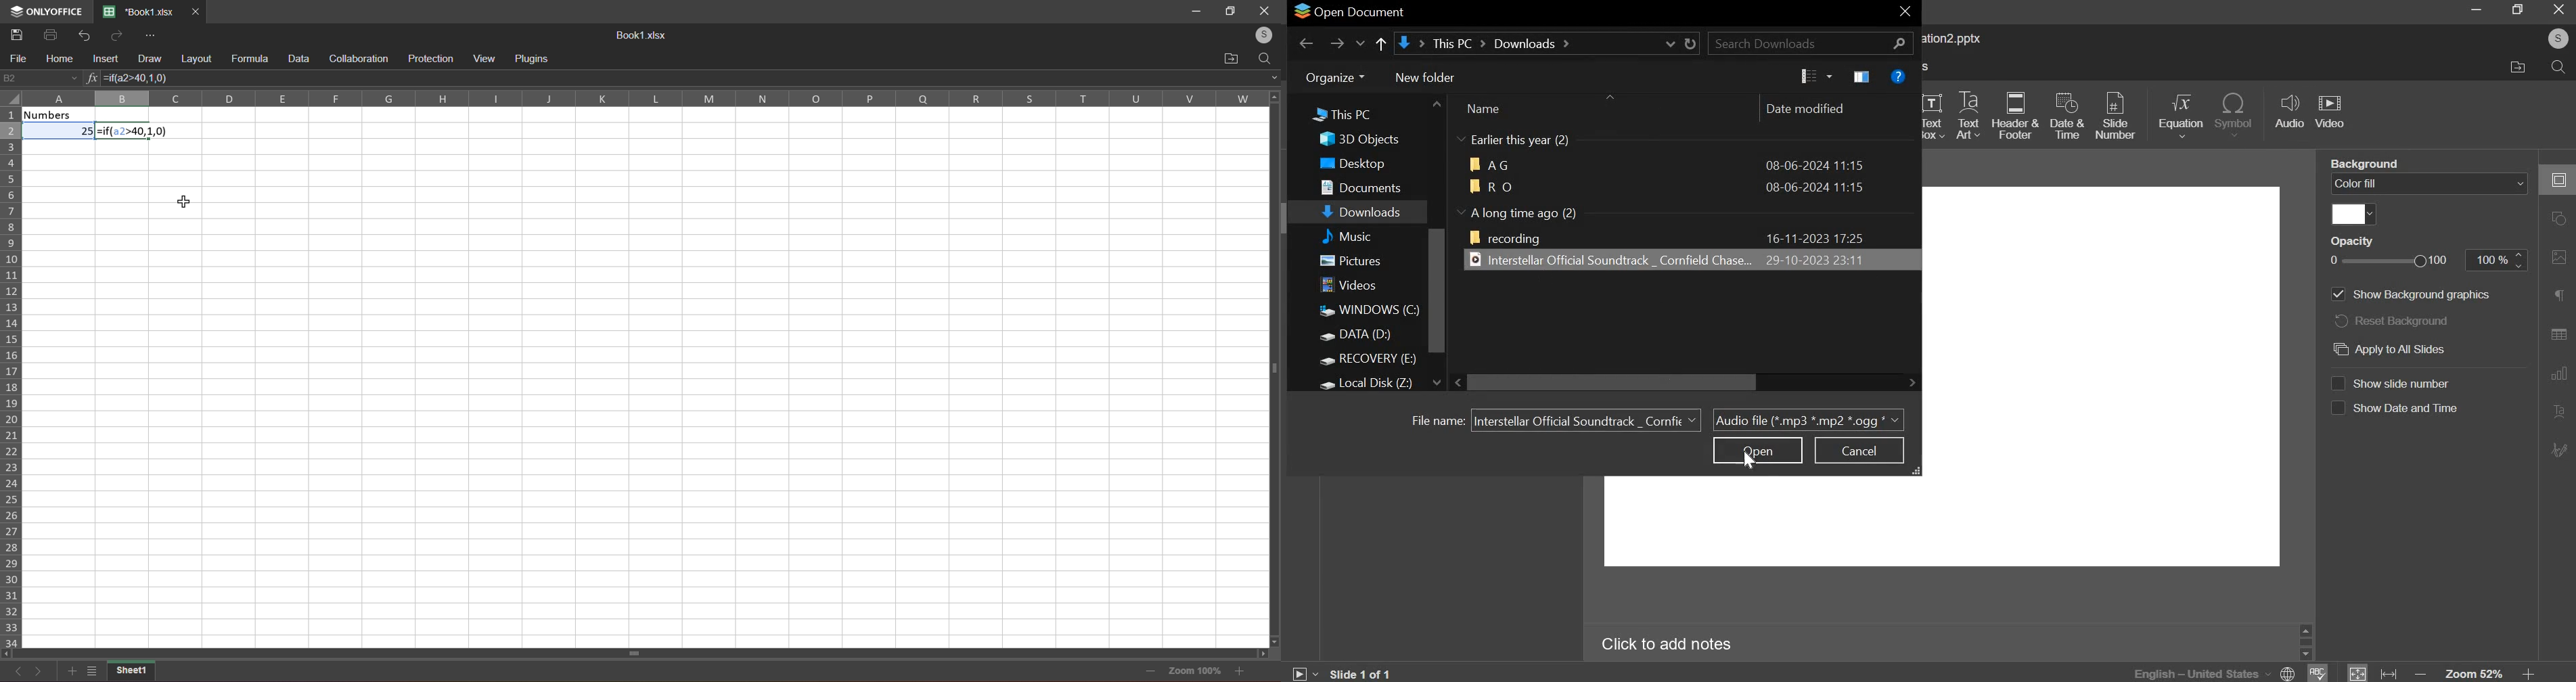  Describe the element at coordinates (1425, 78) in the screenshot. I see `new folder` at that location.